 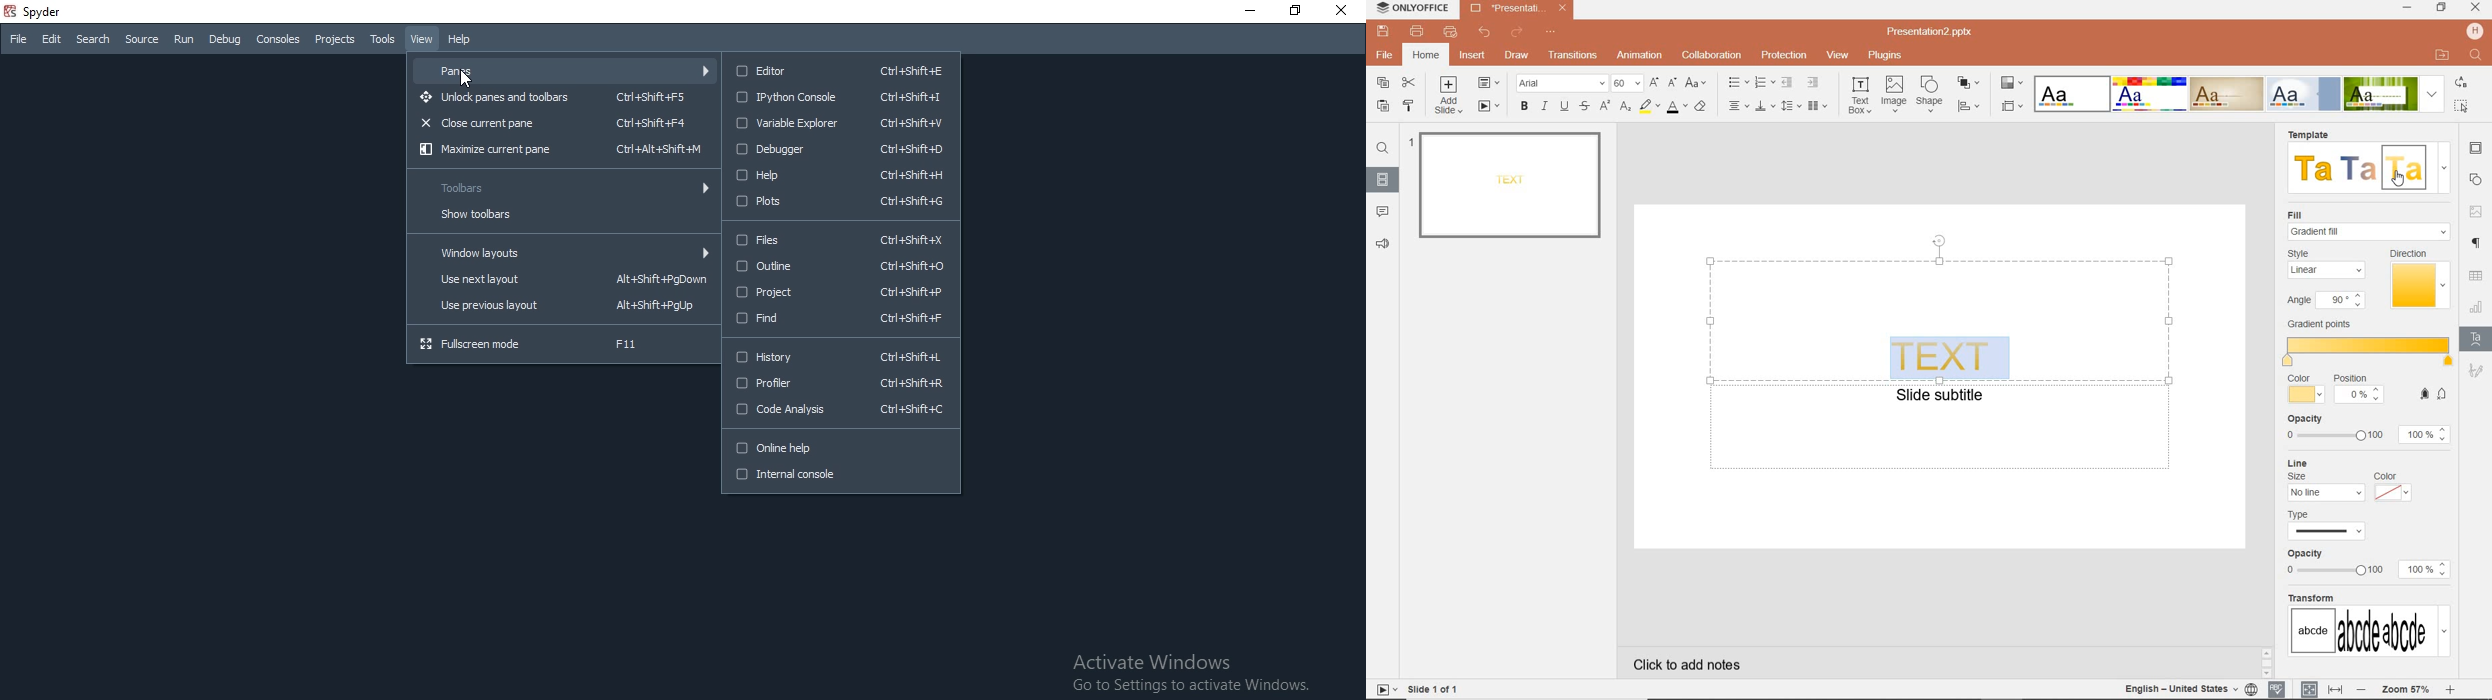 What do you see at coordinates (837, 358) in the screenshot?
I see `History` at bounding box center [837, 358].